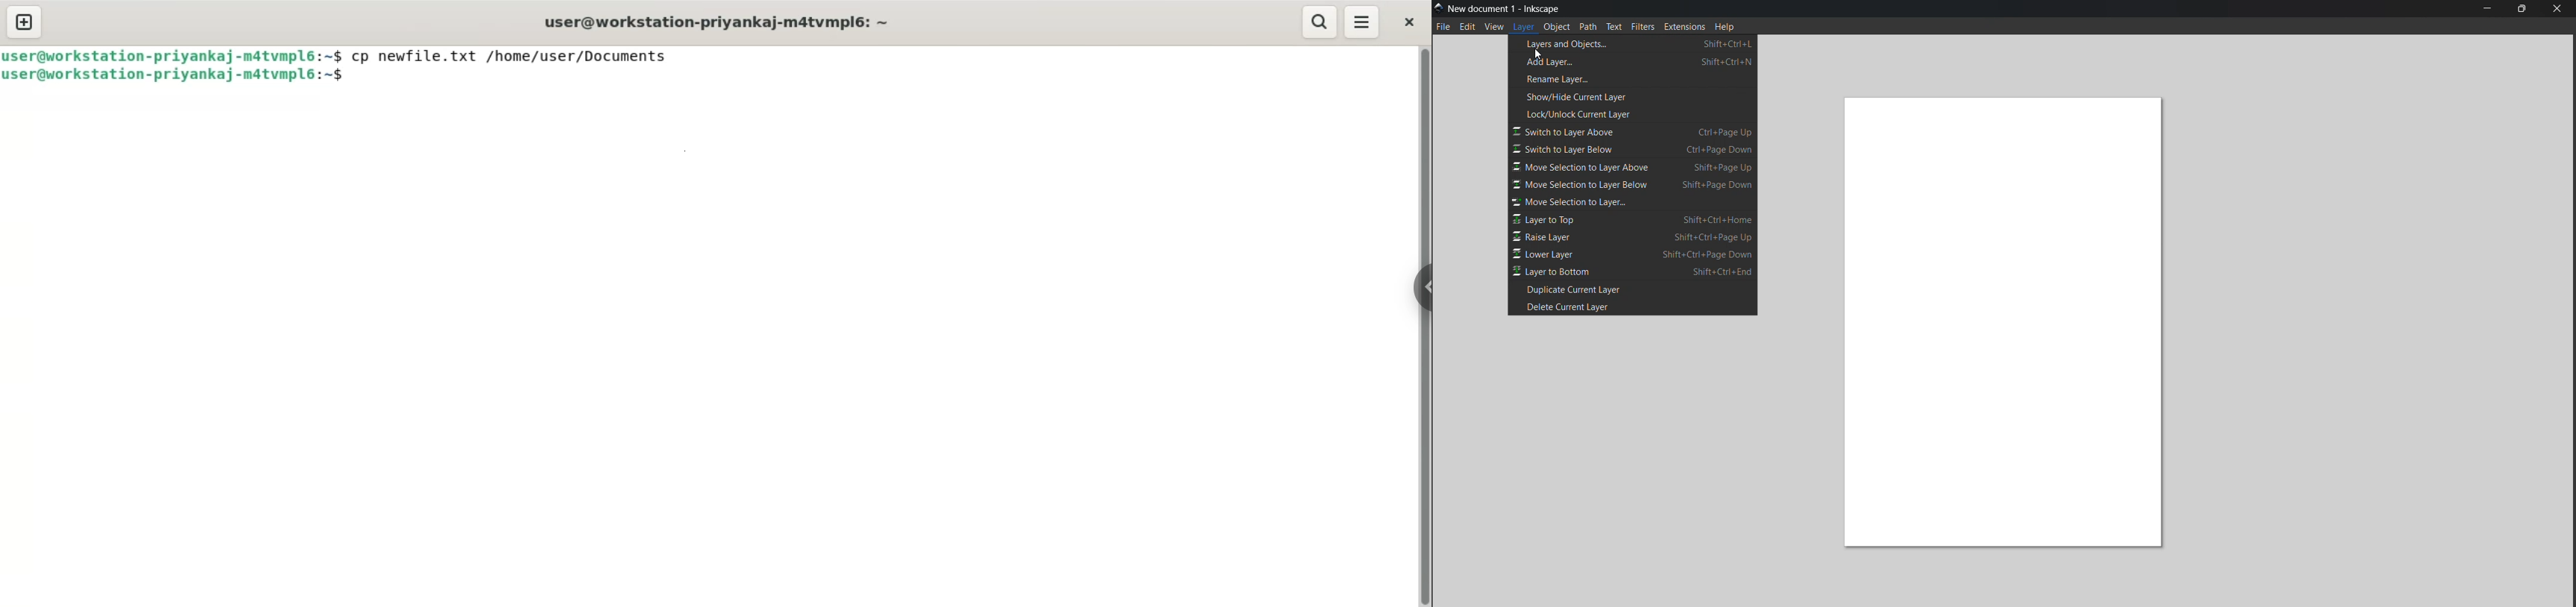 This screenshot has width=2576, height=616. What do you see at coordinates (2522, 10) in the screenshot?
I see `maximize` at bounding box center [2522, 10].